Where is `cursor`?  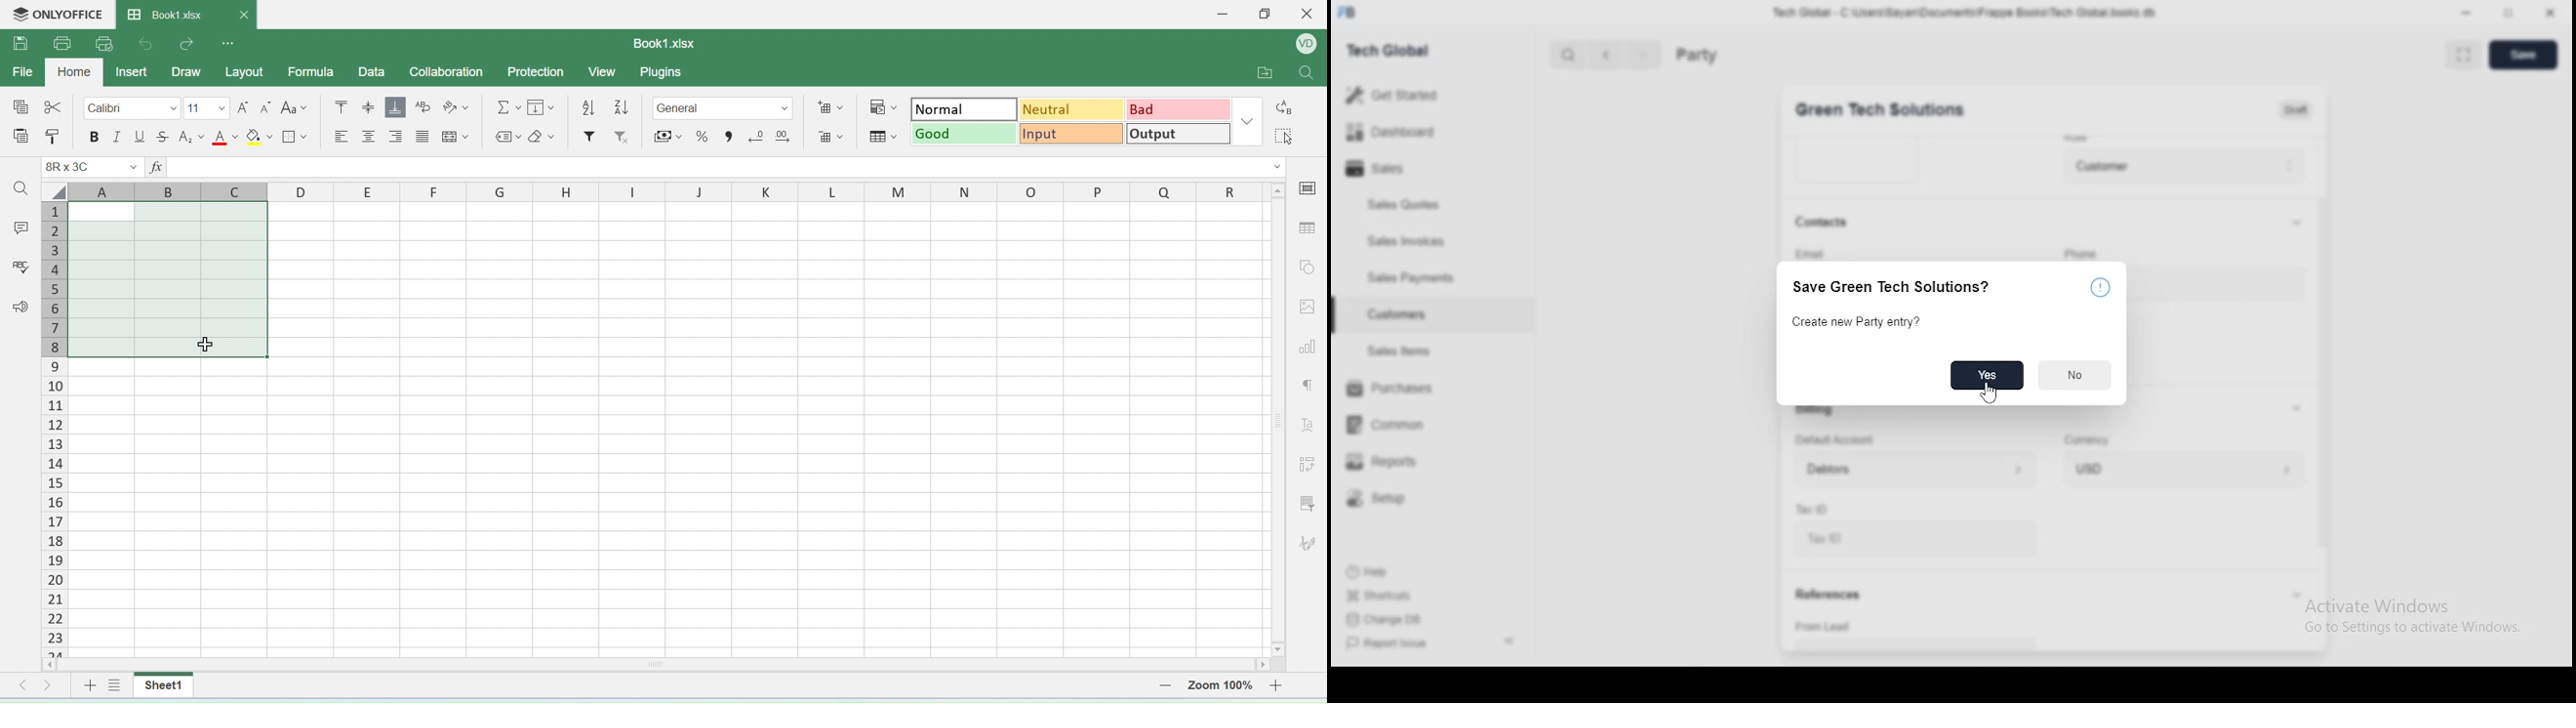
cursor is located at coordinates (206, 343).